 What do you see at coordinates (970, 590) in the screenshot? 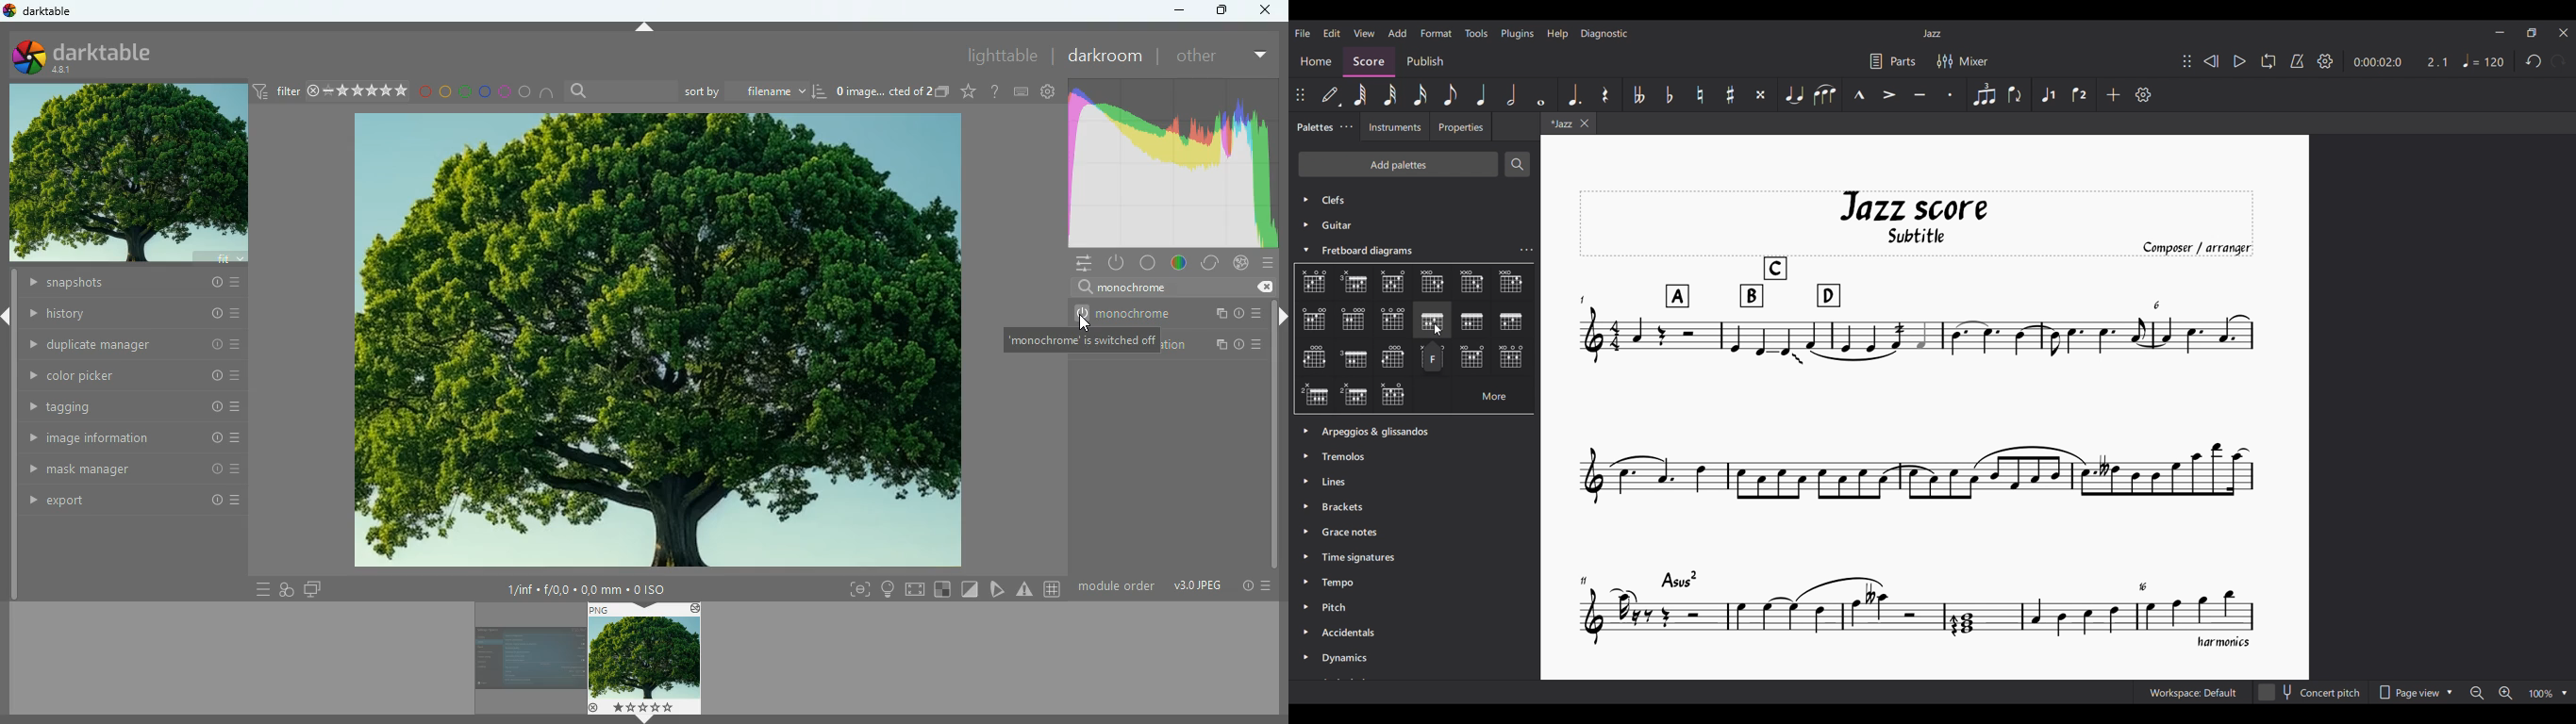
I see `diagonal` at bounding box center [970, 590].